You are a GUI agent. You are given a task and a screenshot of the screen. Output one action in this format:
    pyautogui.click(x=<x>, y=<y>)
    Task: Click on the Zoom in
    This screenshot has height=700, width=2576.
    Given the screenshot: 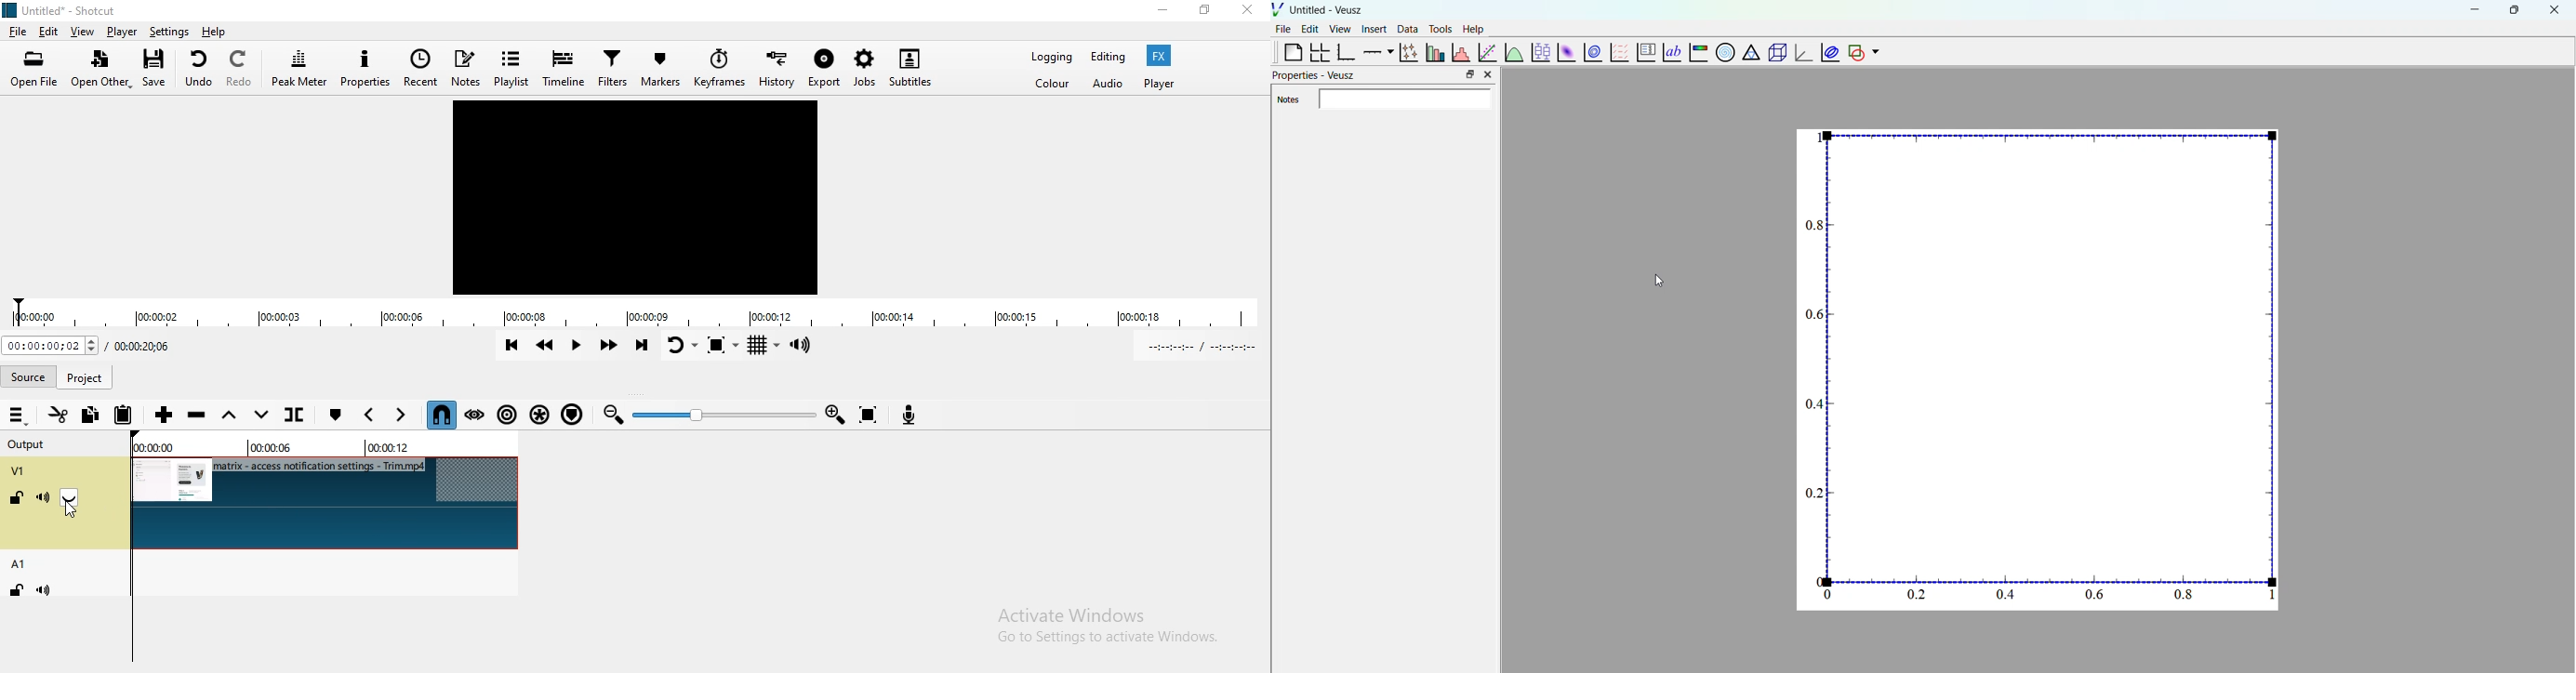 What is the action you would take?
    pyautogui.click(x=837, y=414)
    